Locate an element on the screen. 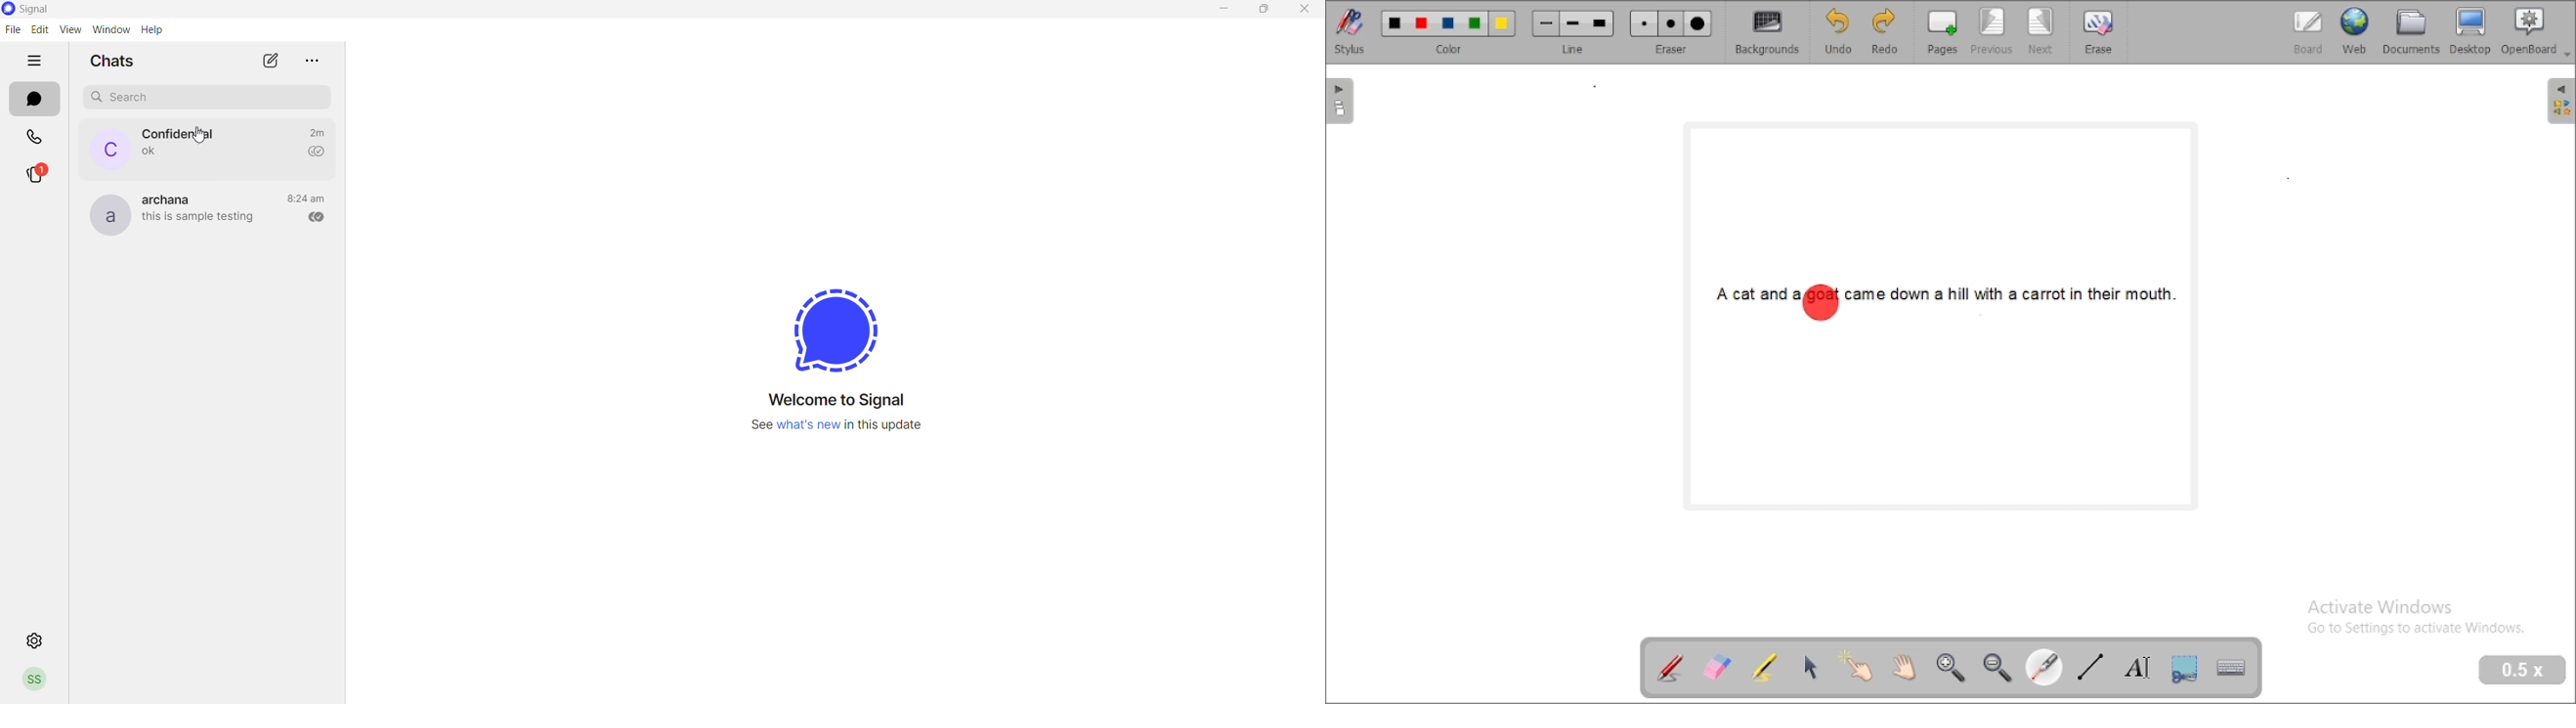  desktop is located at coordinates (2470, 31).